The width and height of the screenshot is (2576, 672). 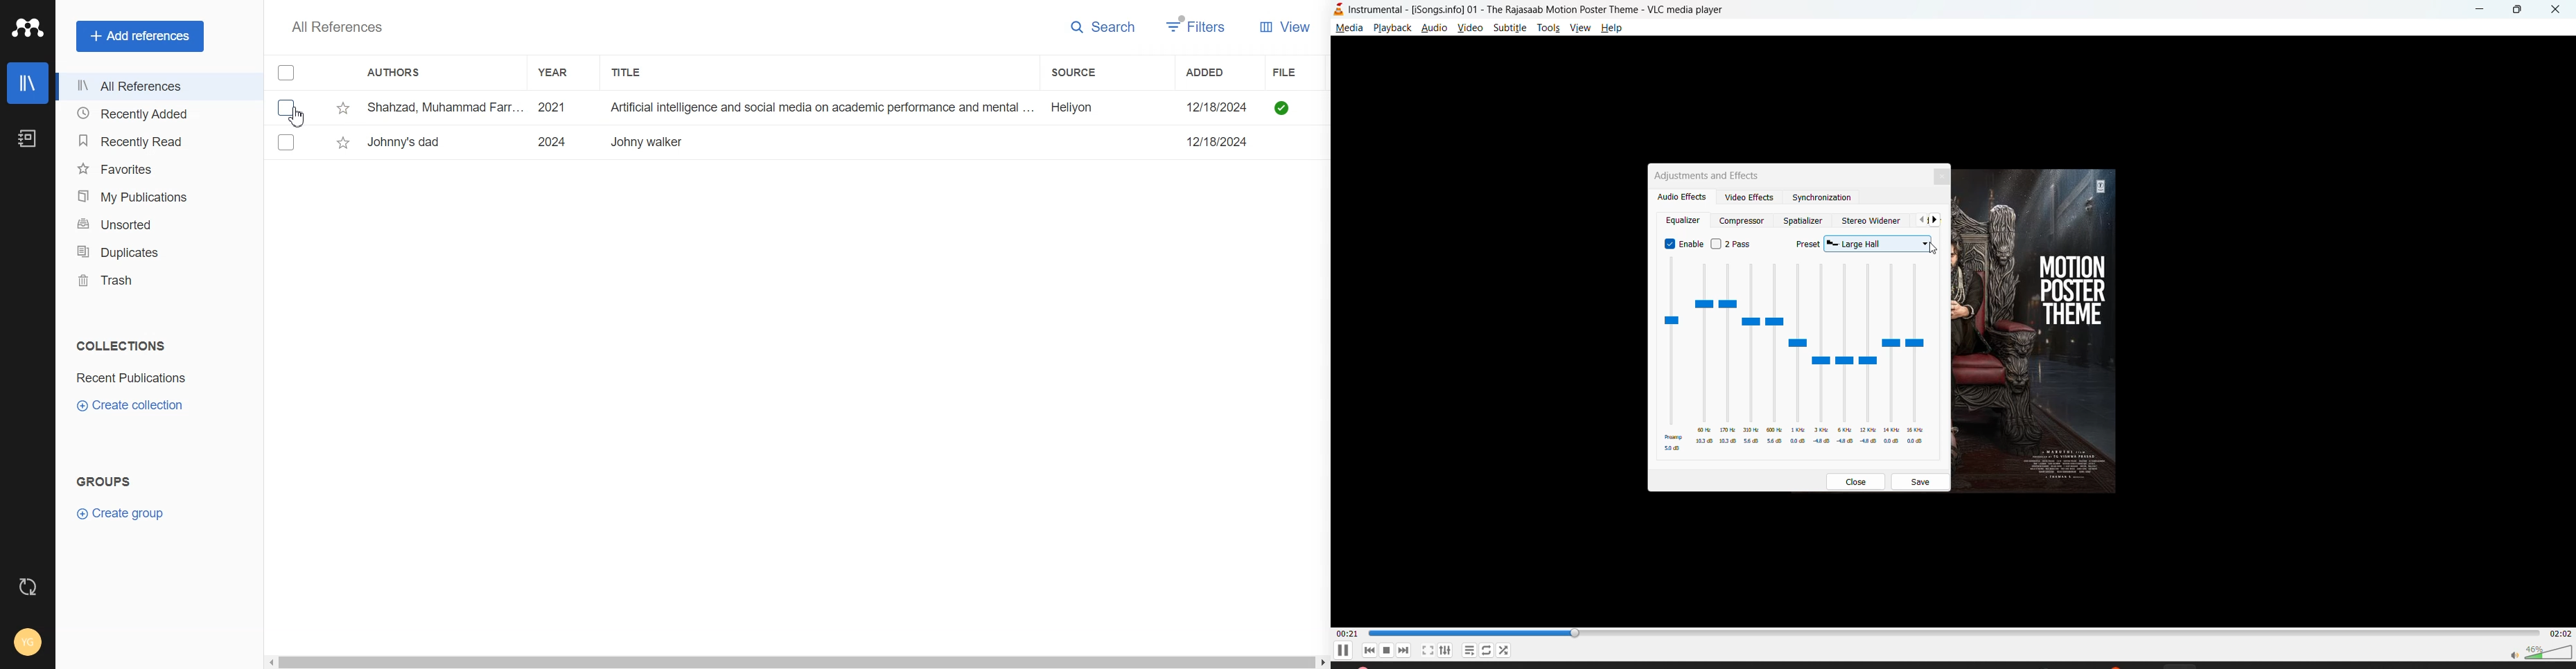 I want to click on current track time, so click(x=1347, y=633).